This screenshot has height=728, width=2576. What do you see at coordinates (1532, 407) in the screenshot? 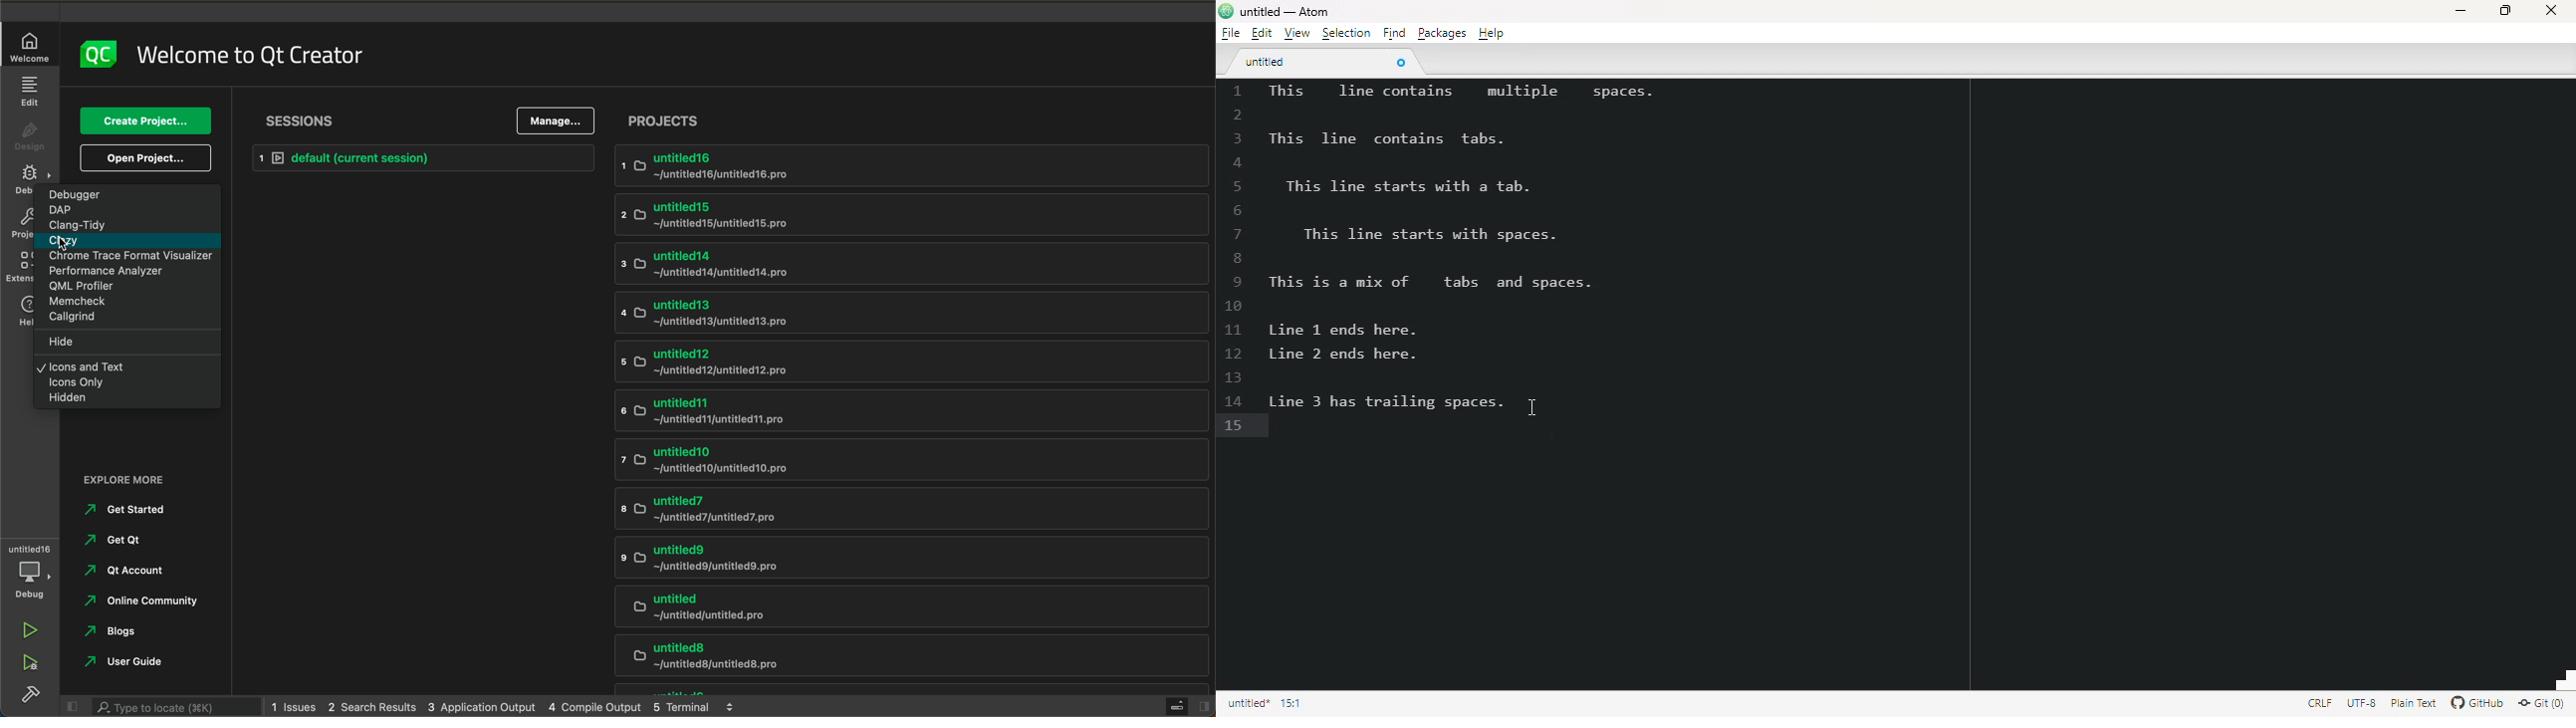
I see `cursor` at bounding box center [1532, 407].